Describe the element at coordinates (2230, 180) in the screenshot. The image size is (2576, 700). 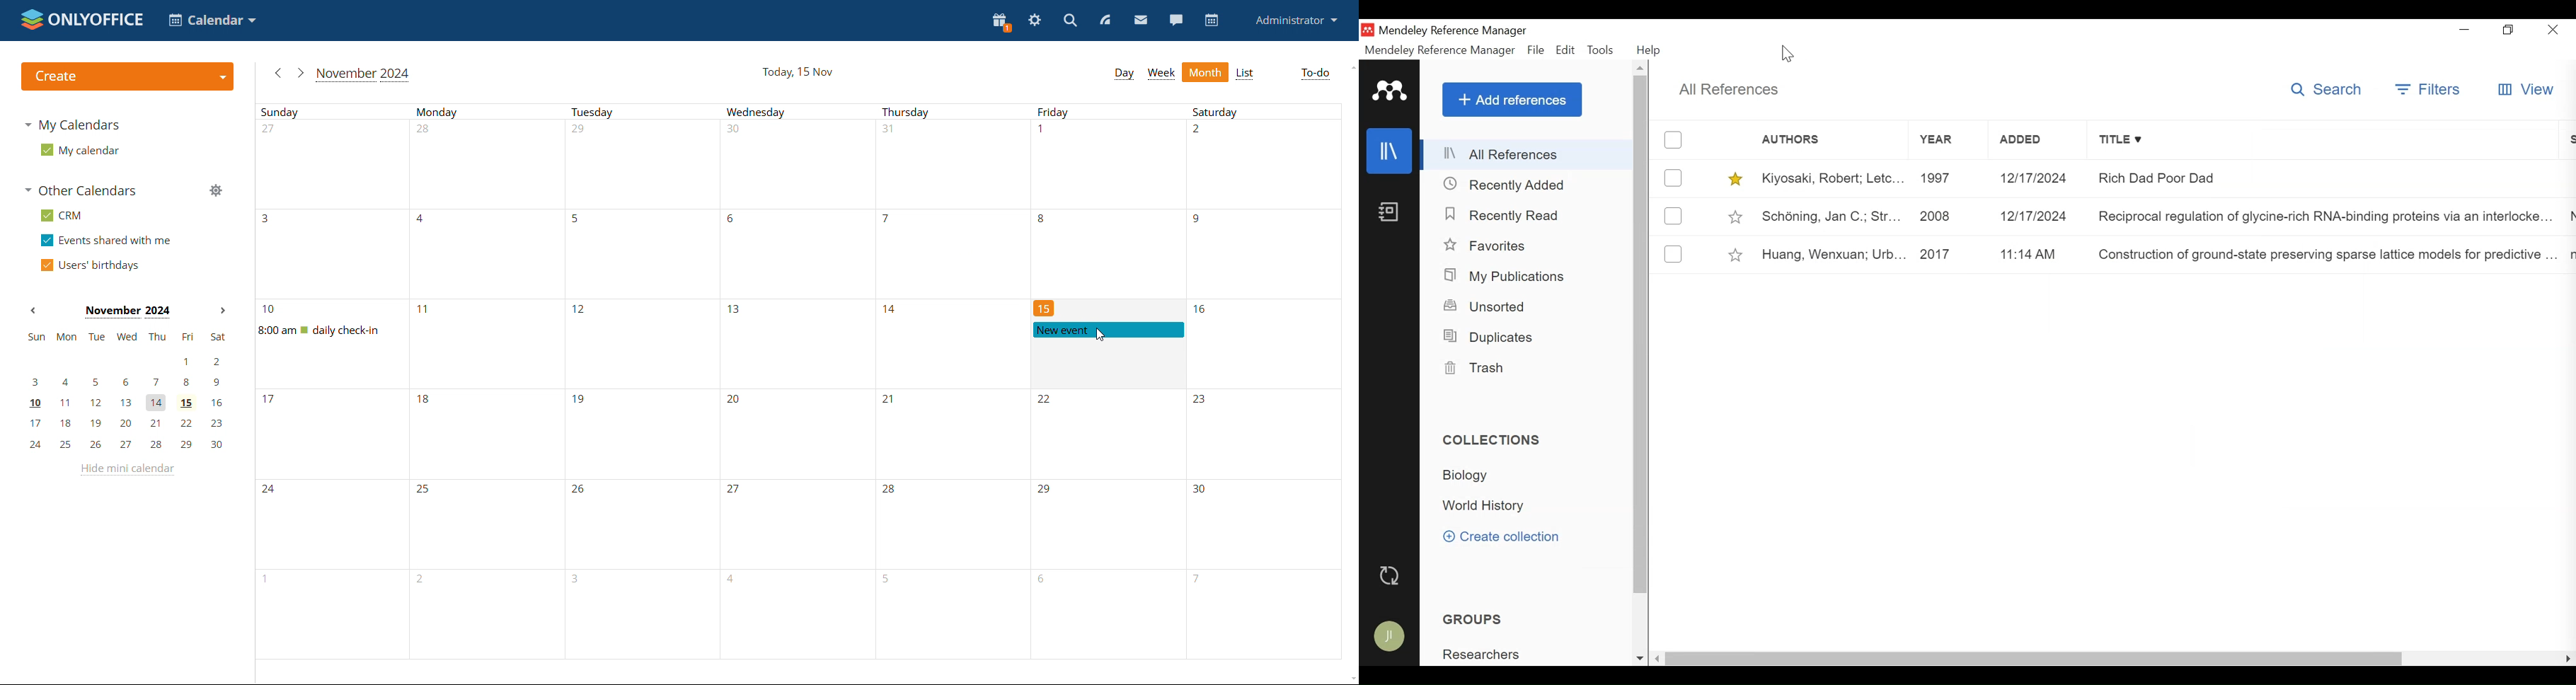
I see `Rich Dad Poor Dad` at that location.